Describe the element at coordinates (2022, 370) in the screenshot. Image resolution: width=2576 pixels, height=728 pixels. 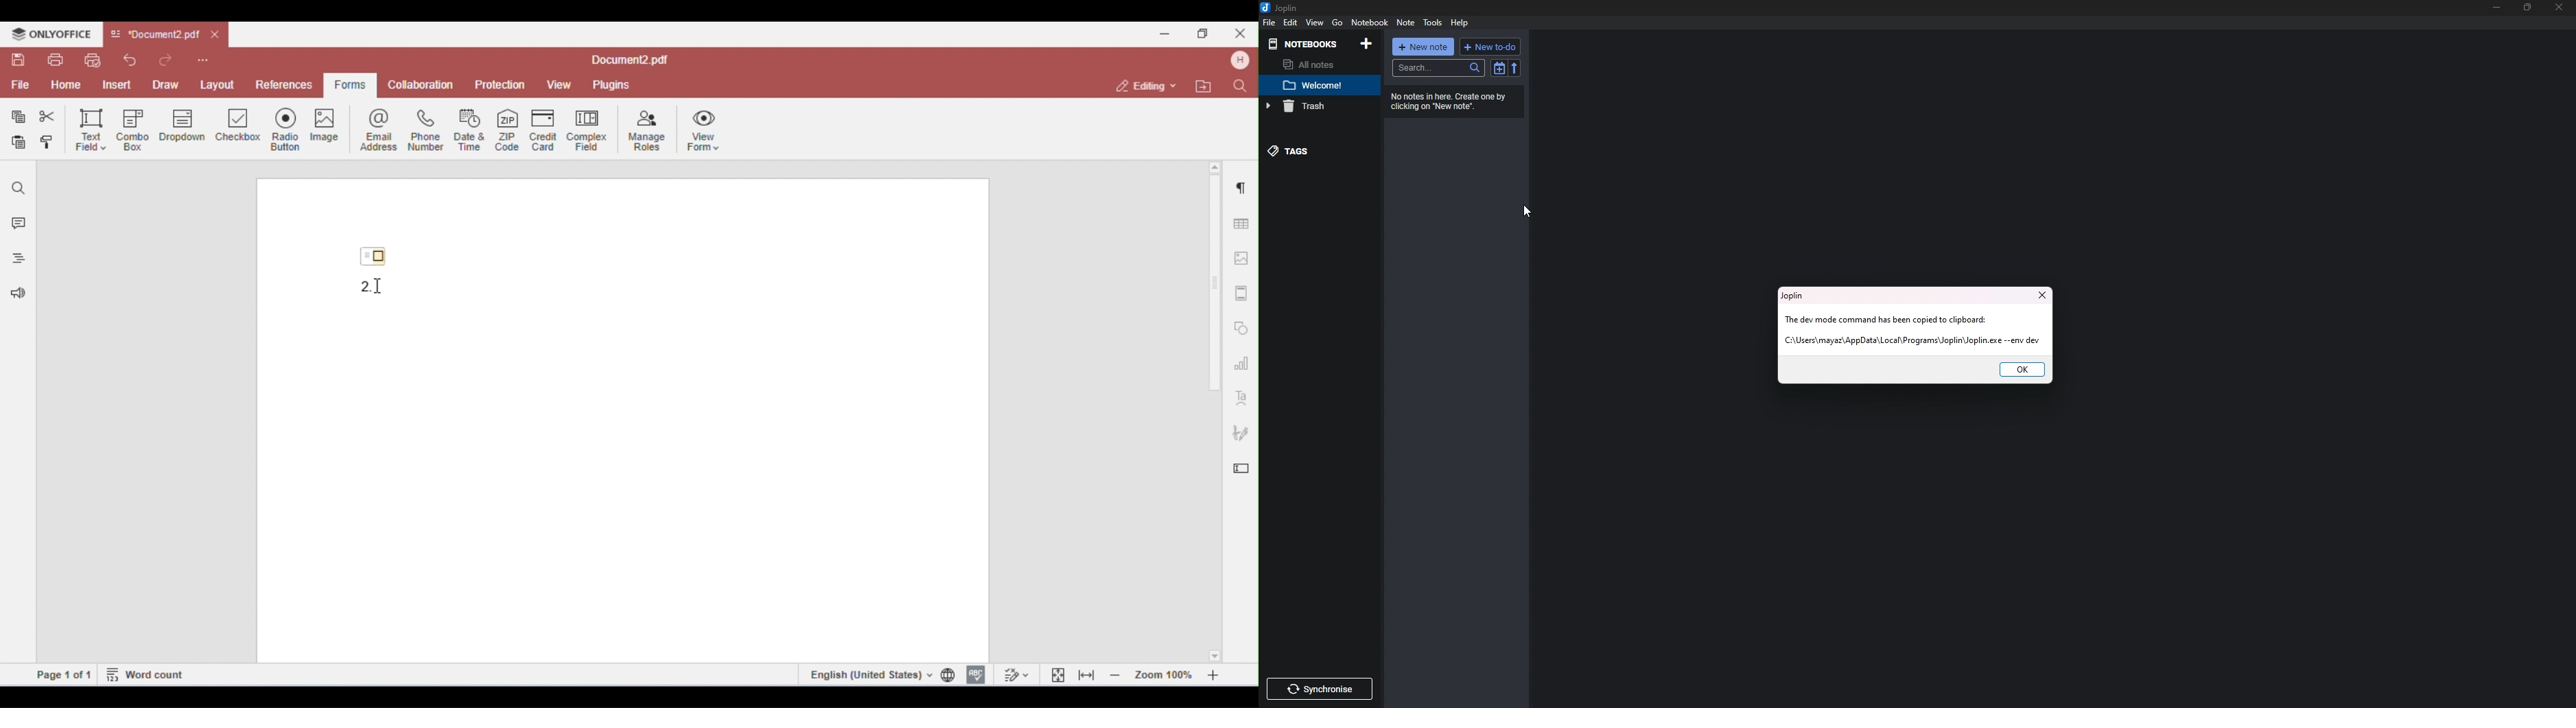
I see `ok` at that location.